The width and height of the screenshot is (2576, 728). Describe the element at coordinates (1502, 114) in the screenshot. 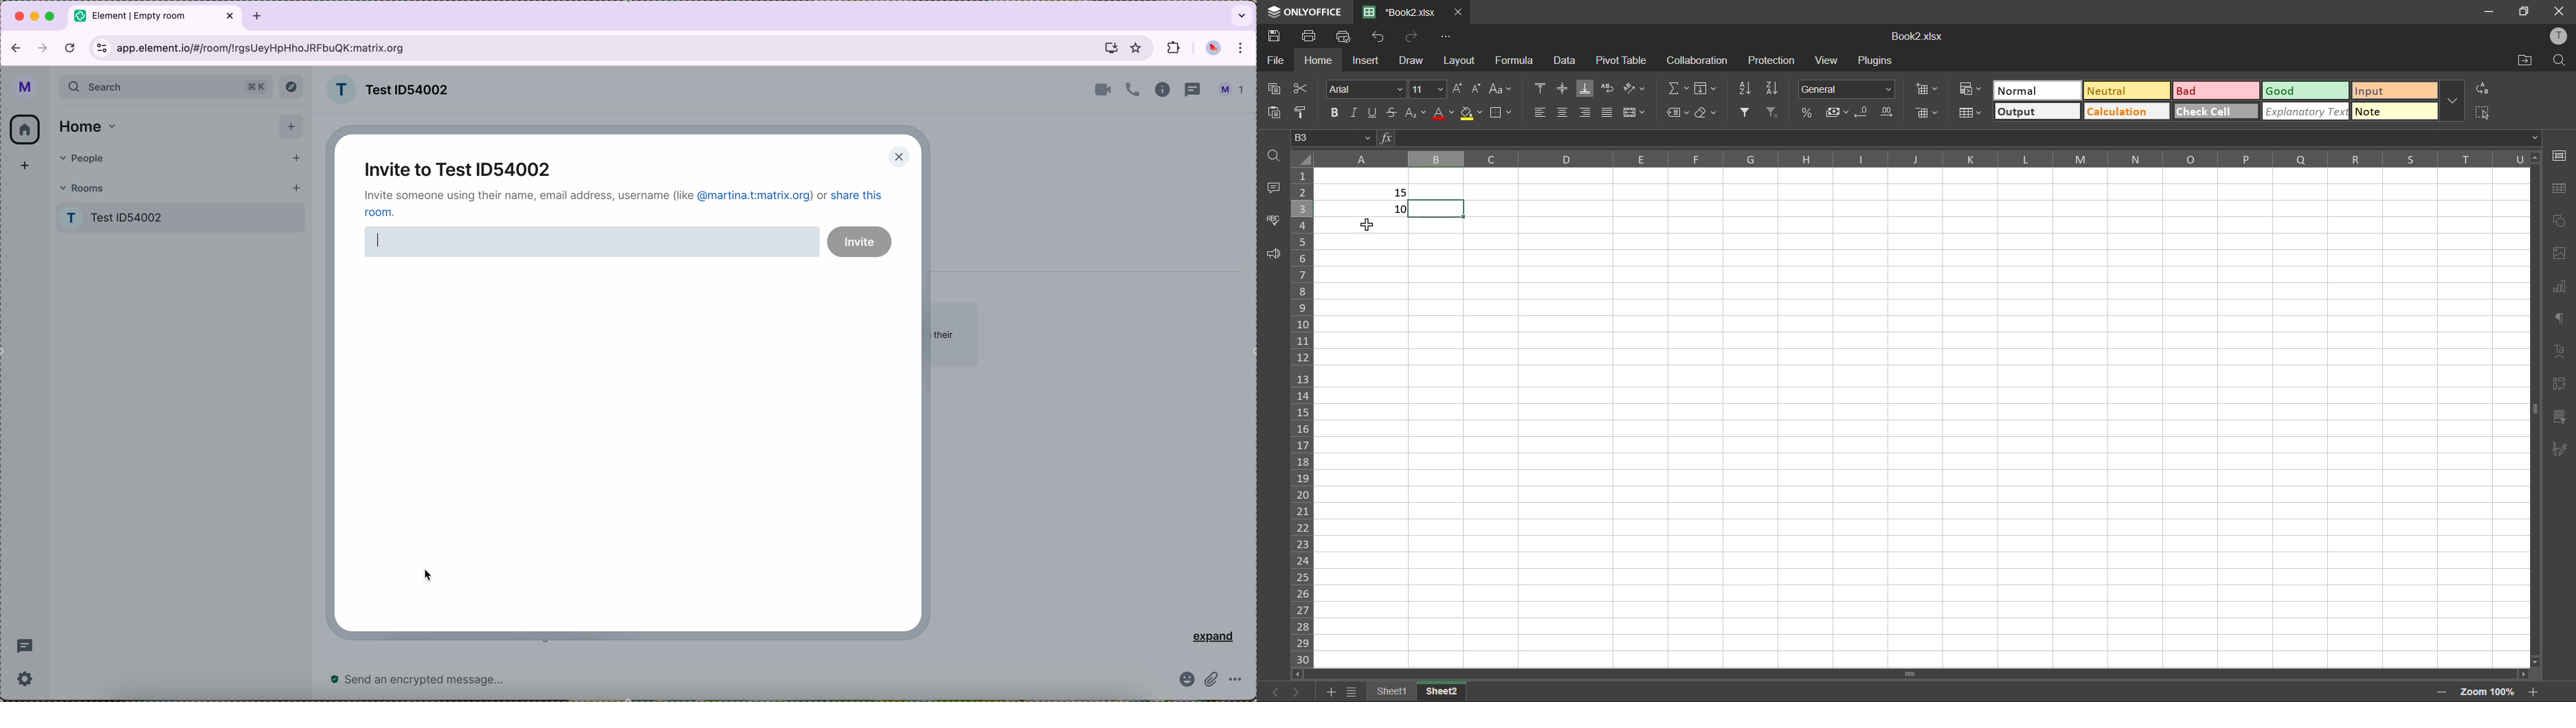

I see `borders` at that location.